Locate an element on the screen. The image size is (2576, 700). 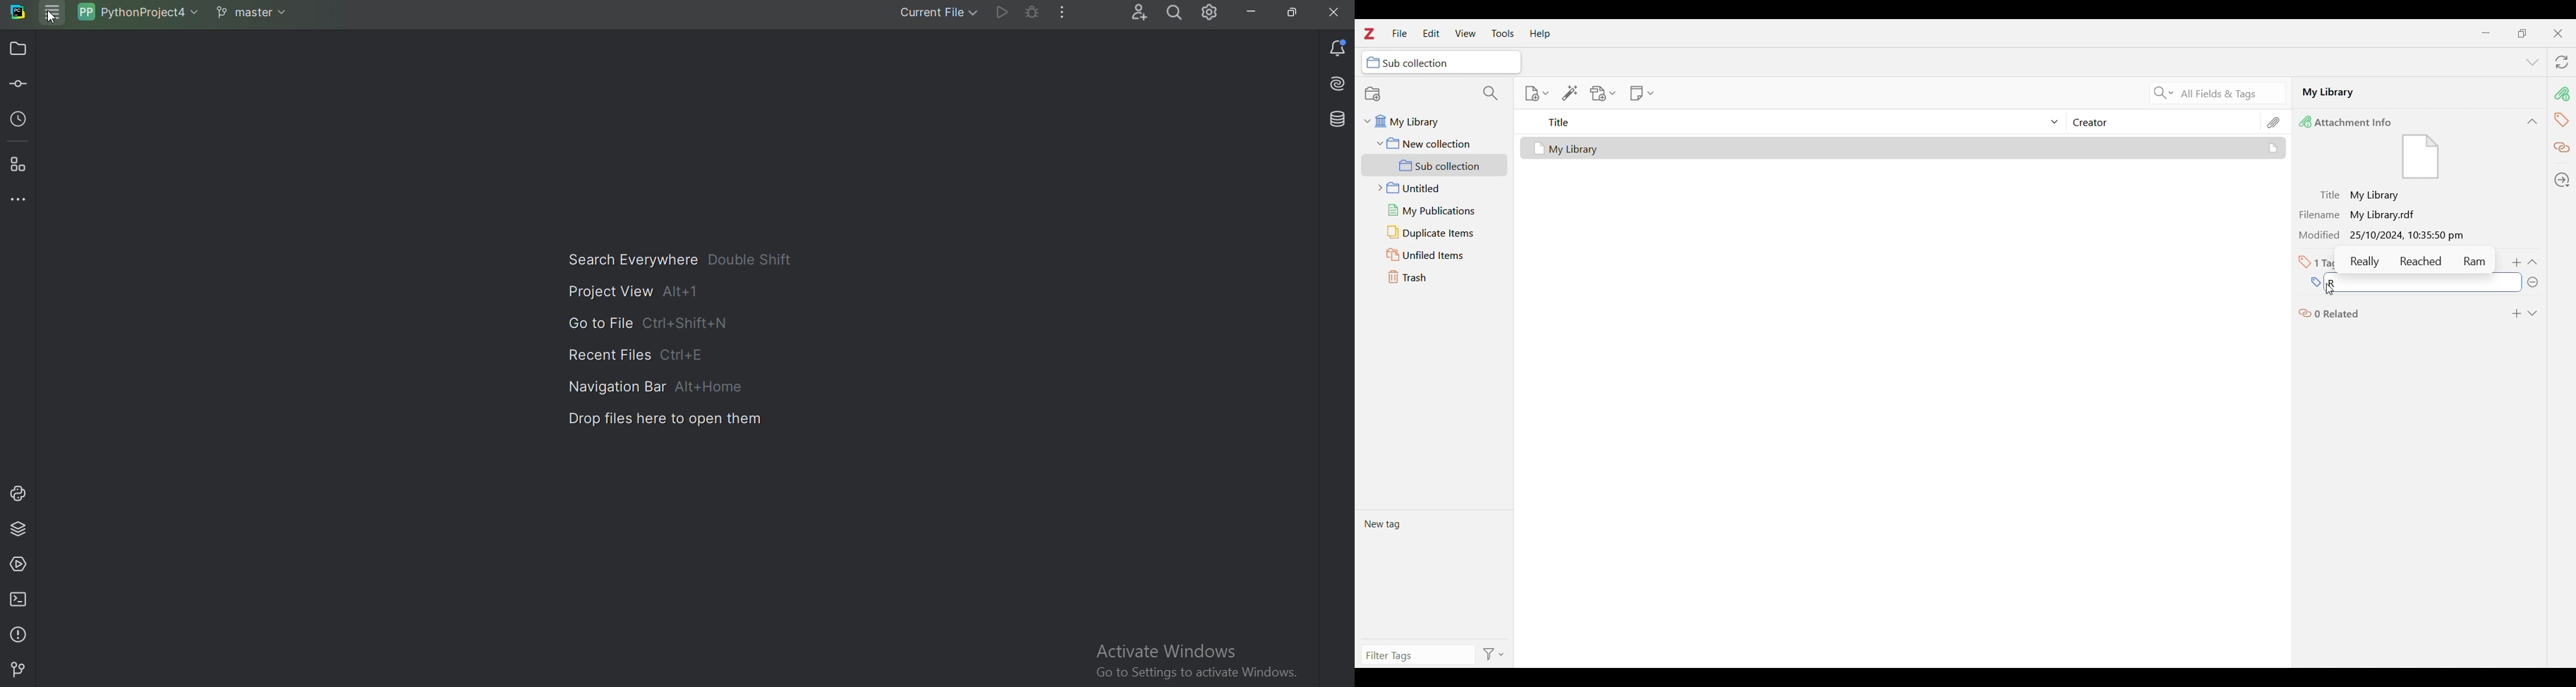
Add is located at coordinates (2518, 263).